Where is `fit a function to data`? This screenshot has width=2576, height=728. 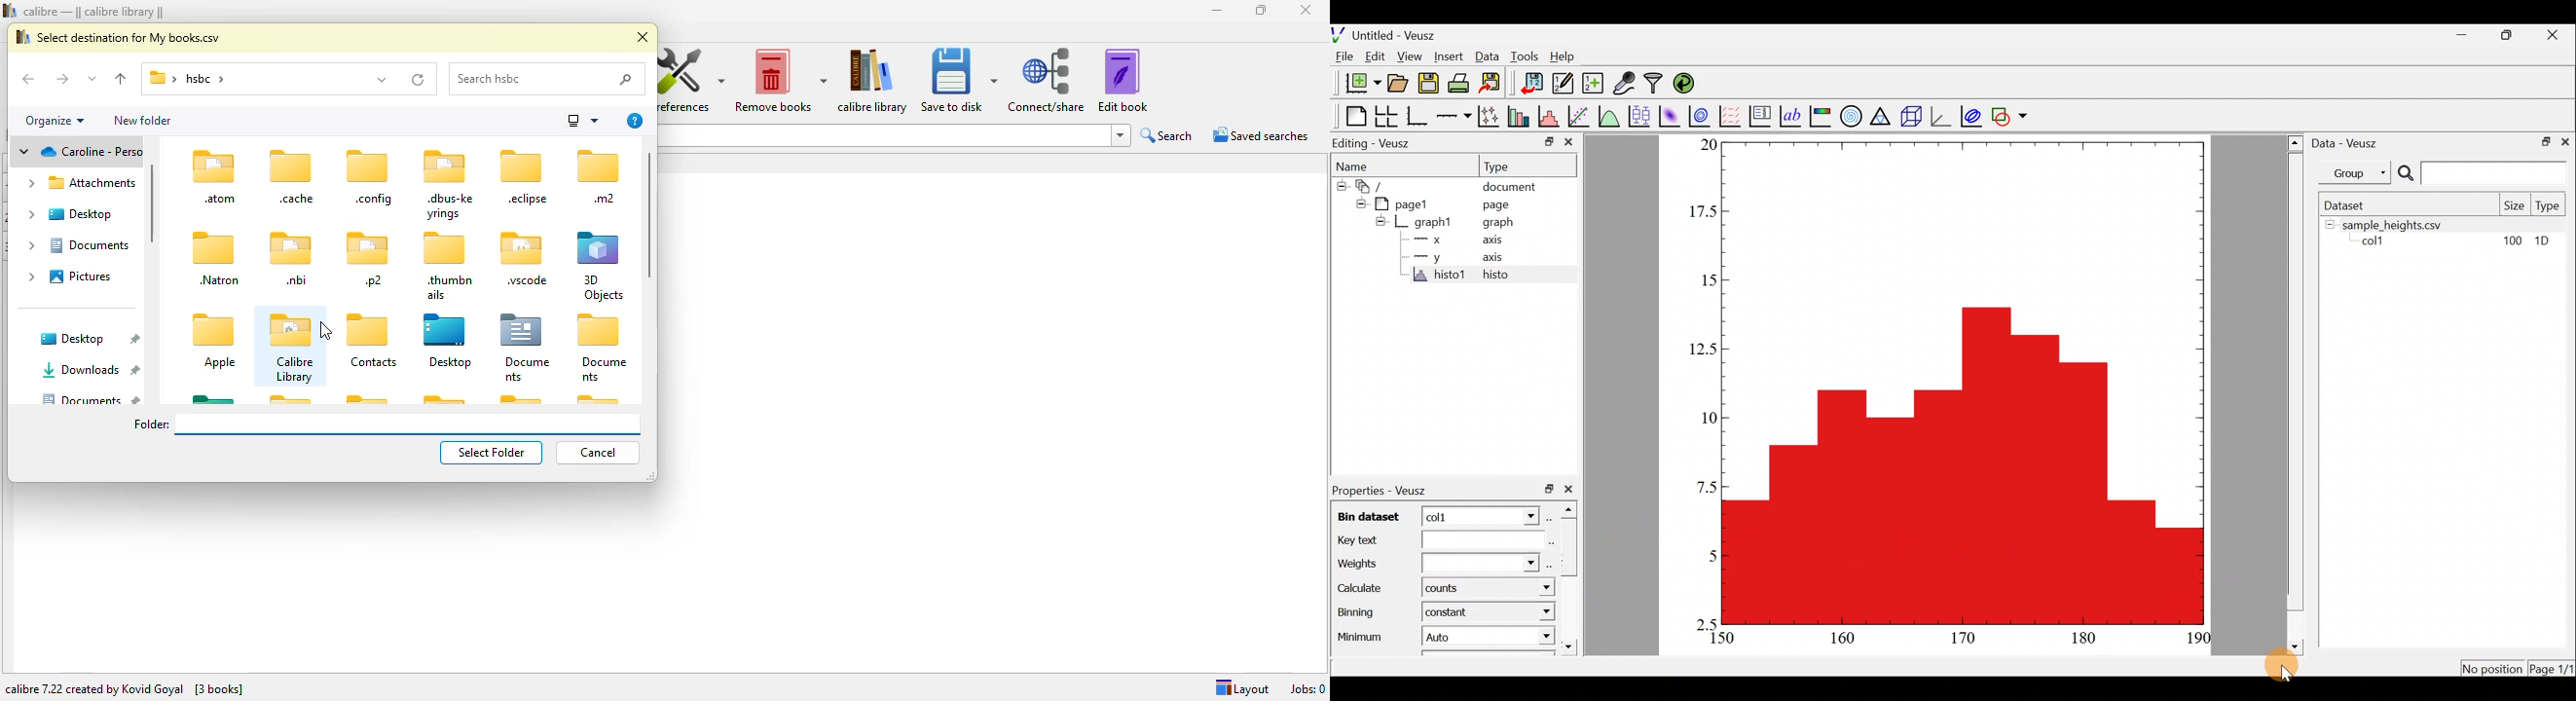
fit a function to data is located at coordinates (1580, 116).